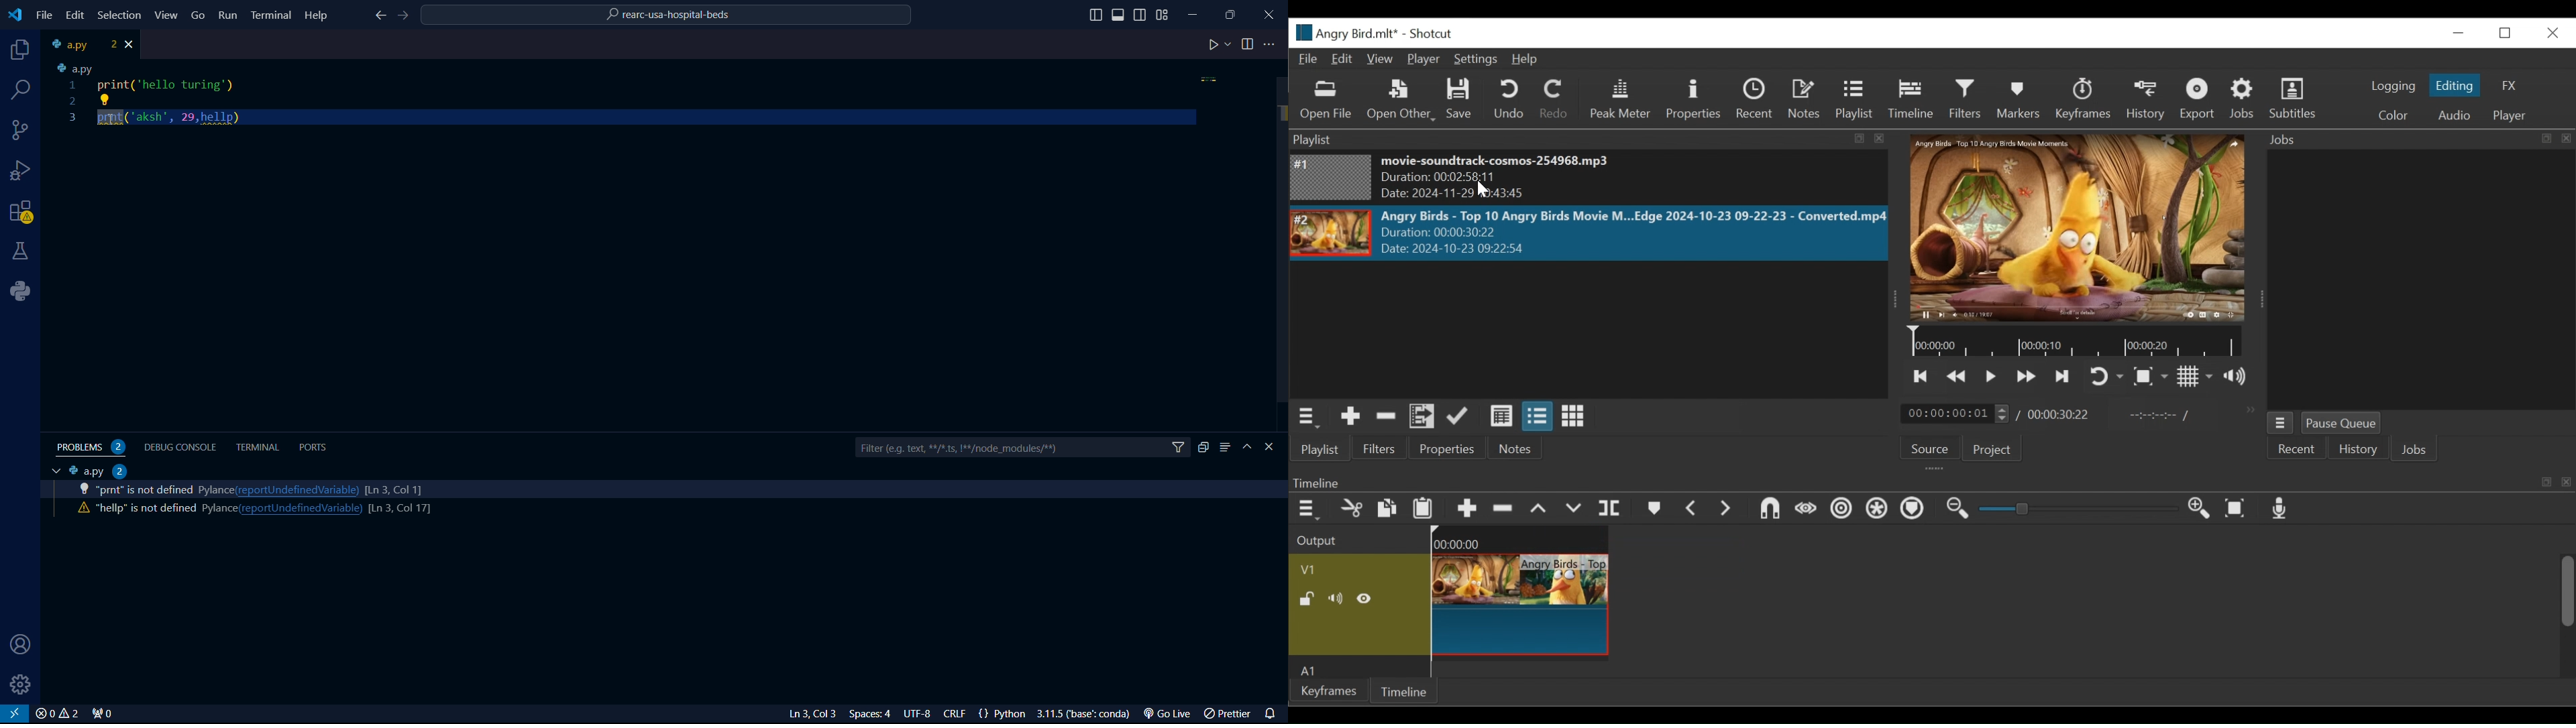  What do you see at coordinates (1962, 509) in the screenshot?
I see `Zoom timeline out` at bounding box center [1962, 509].